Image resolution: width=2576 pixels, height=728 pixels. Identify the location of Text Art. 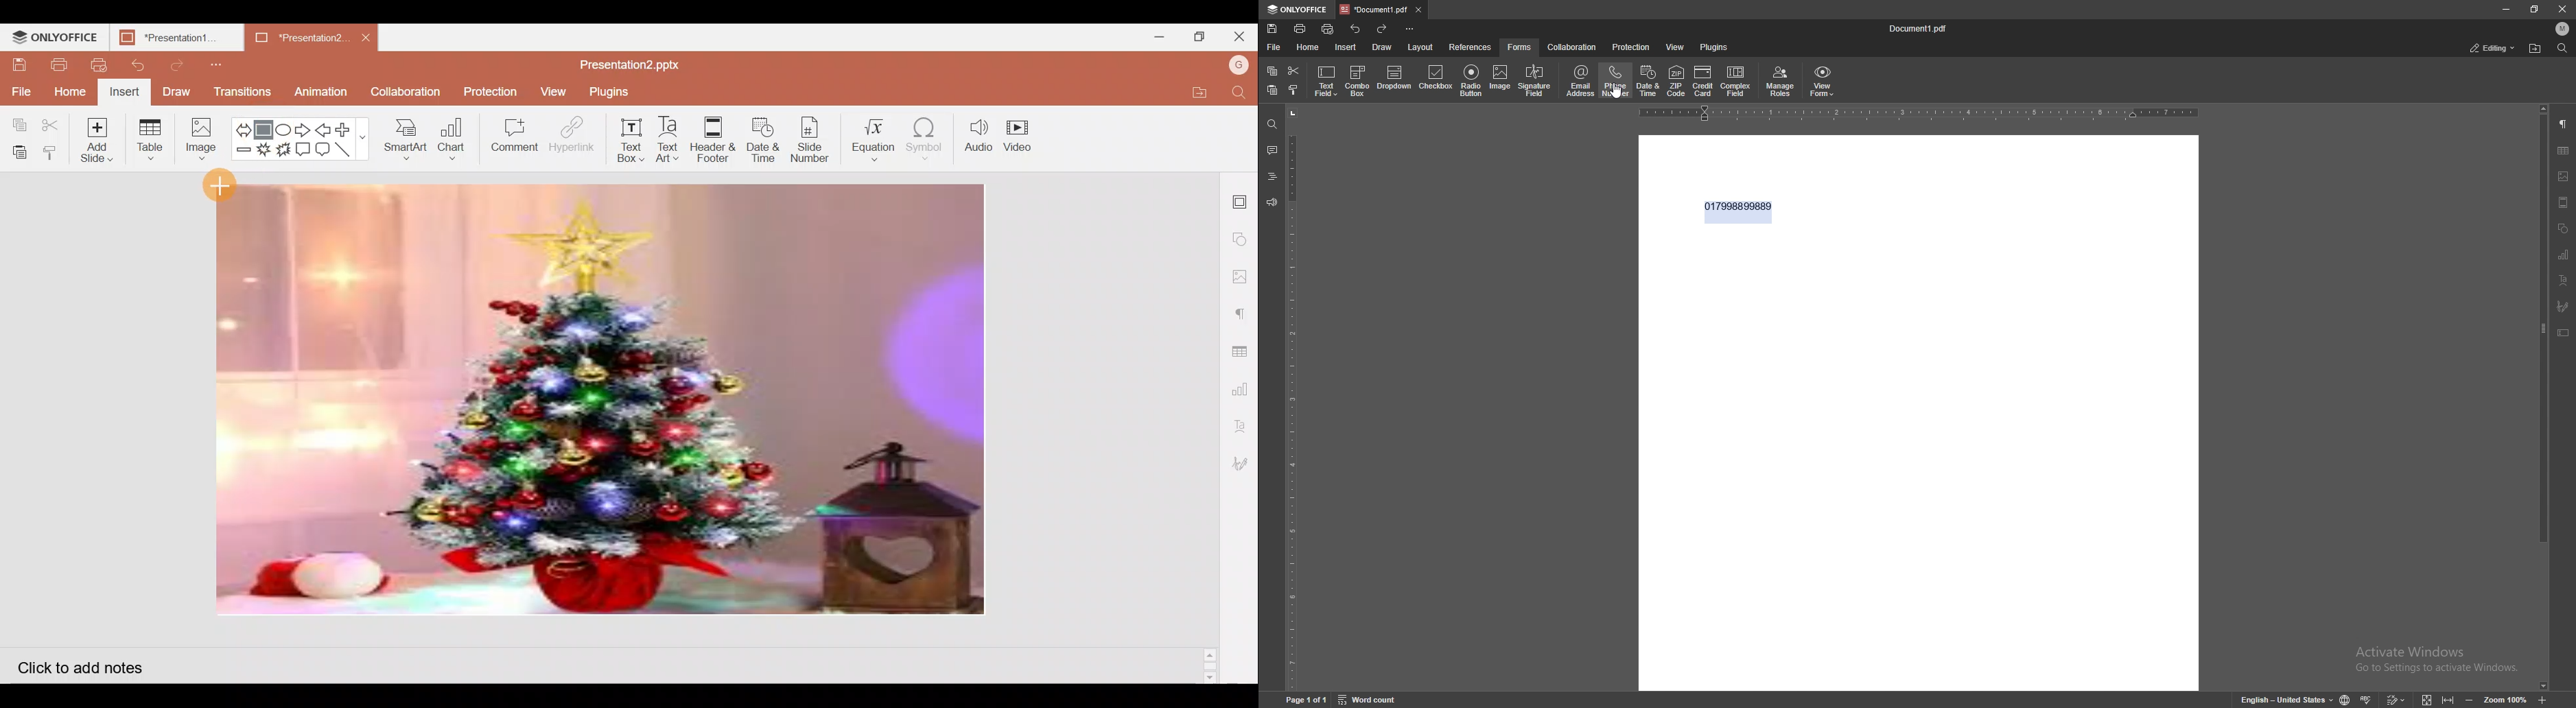
(668, 140).